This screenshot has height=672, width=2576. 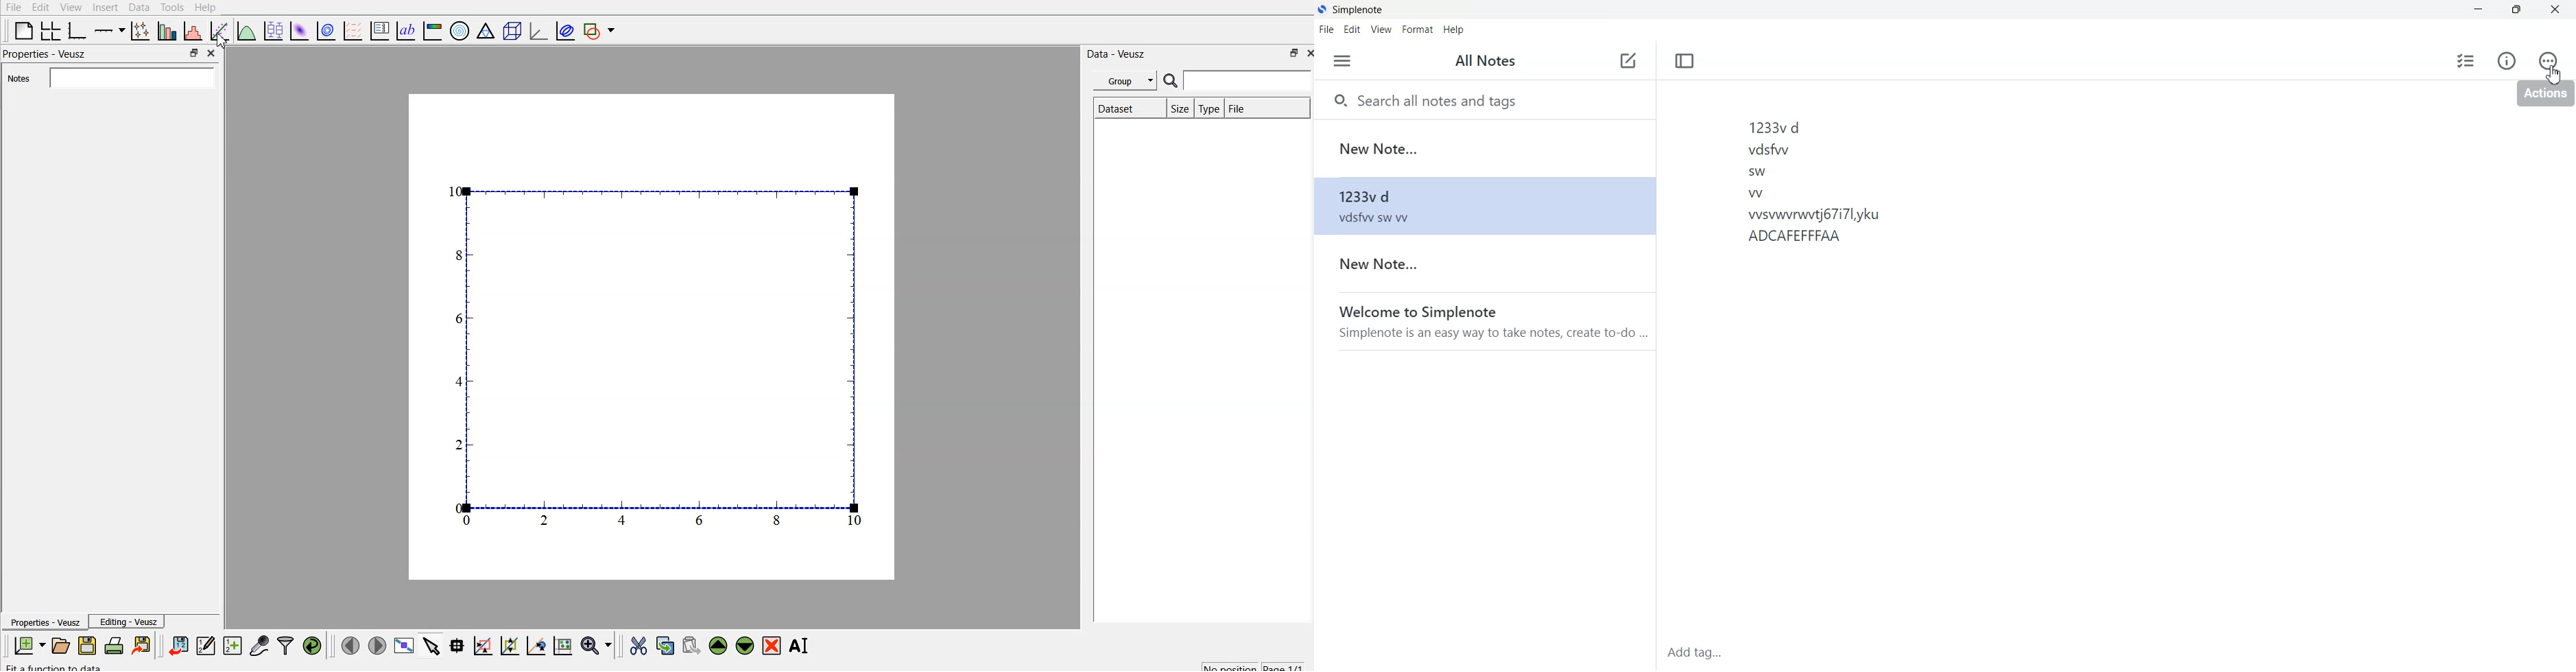 I want to click on File, so click(x=1326, y=30).